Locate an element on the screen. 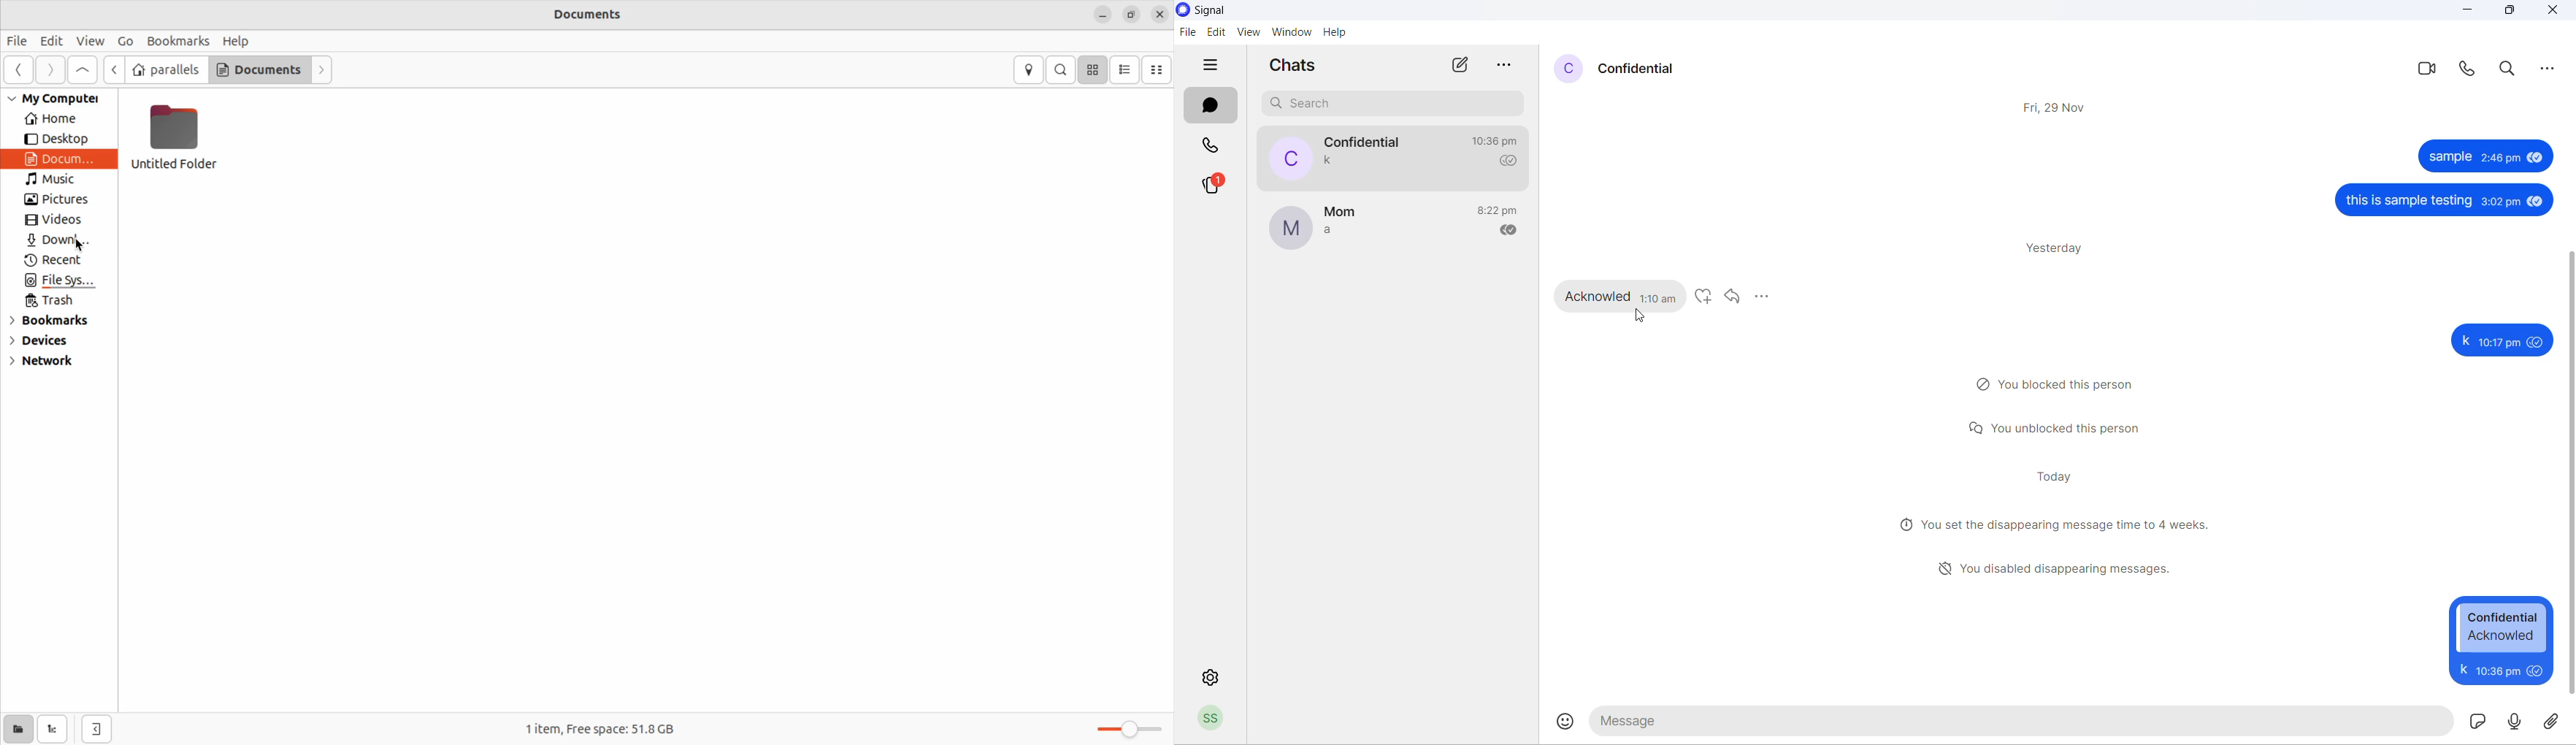 The image size is (2576, 756). show places is located at coordinates (16, 729).